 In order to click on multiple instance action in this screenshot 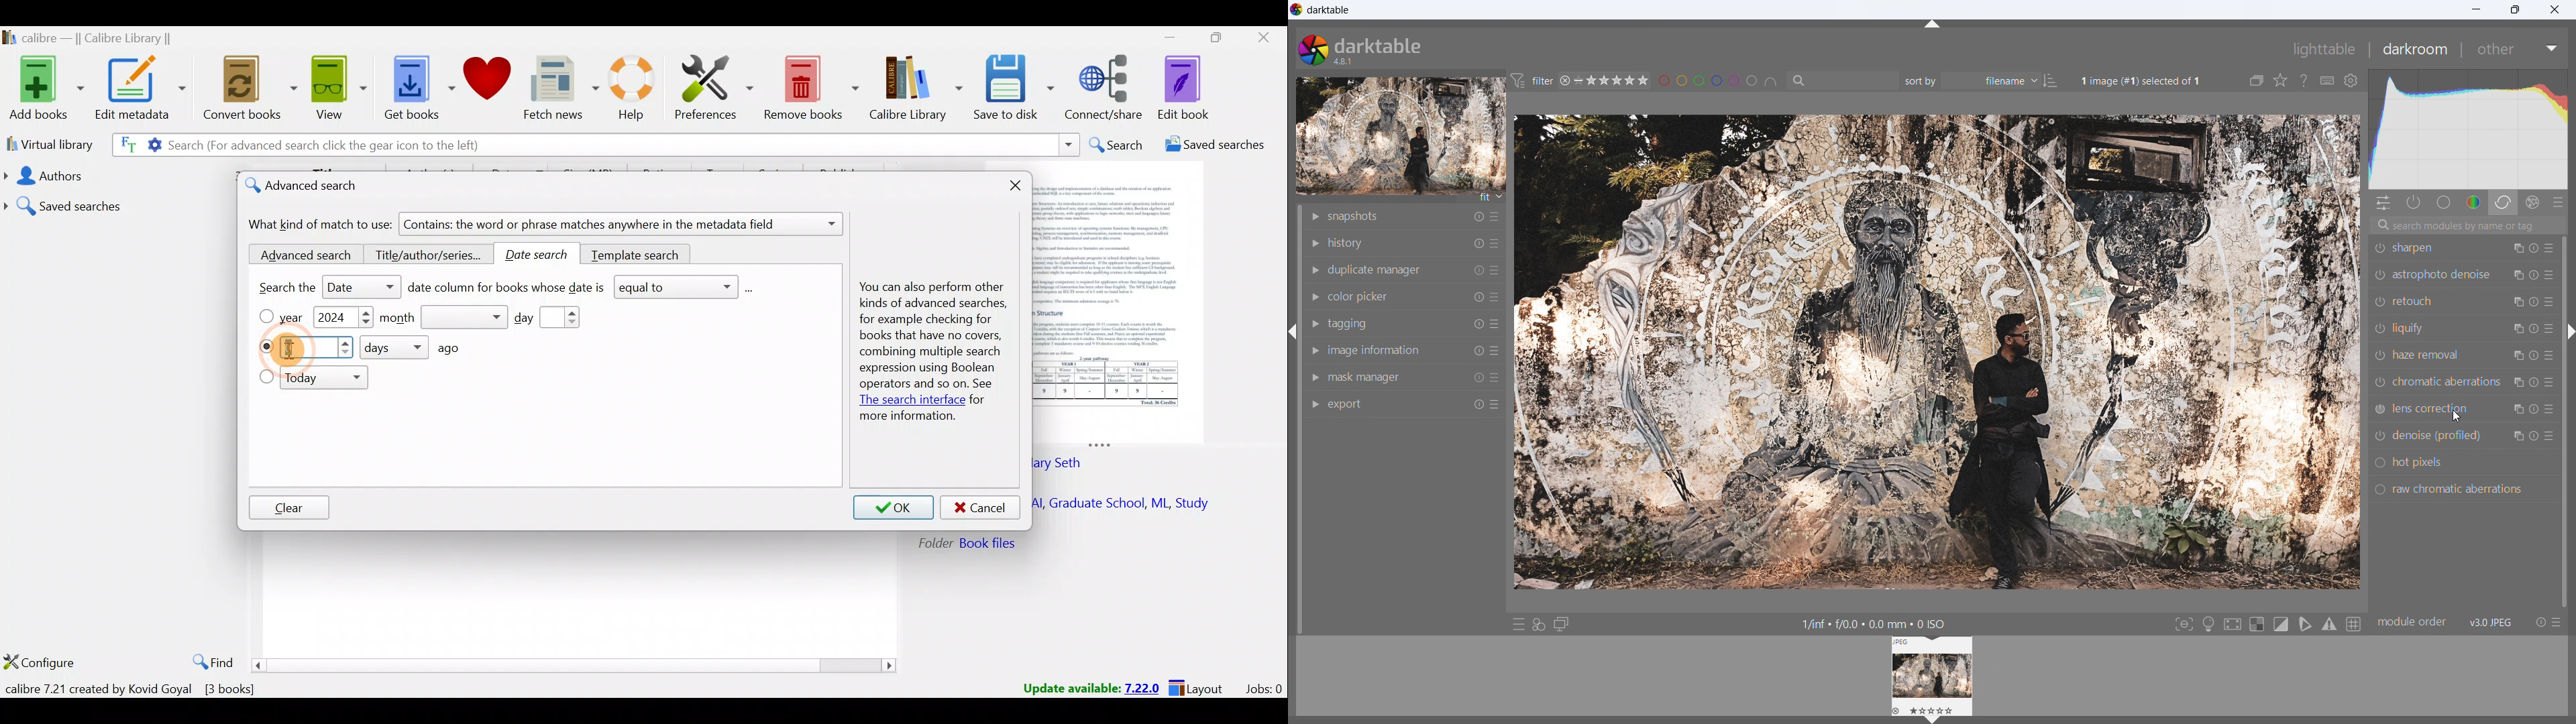, I will do `click(2514, 304)`.